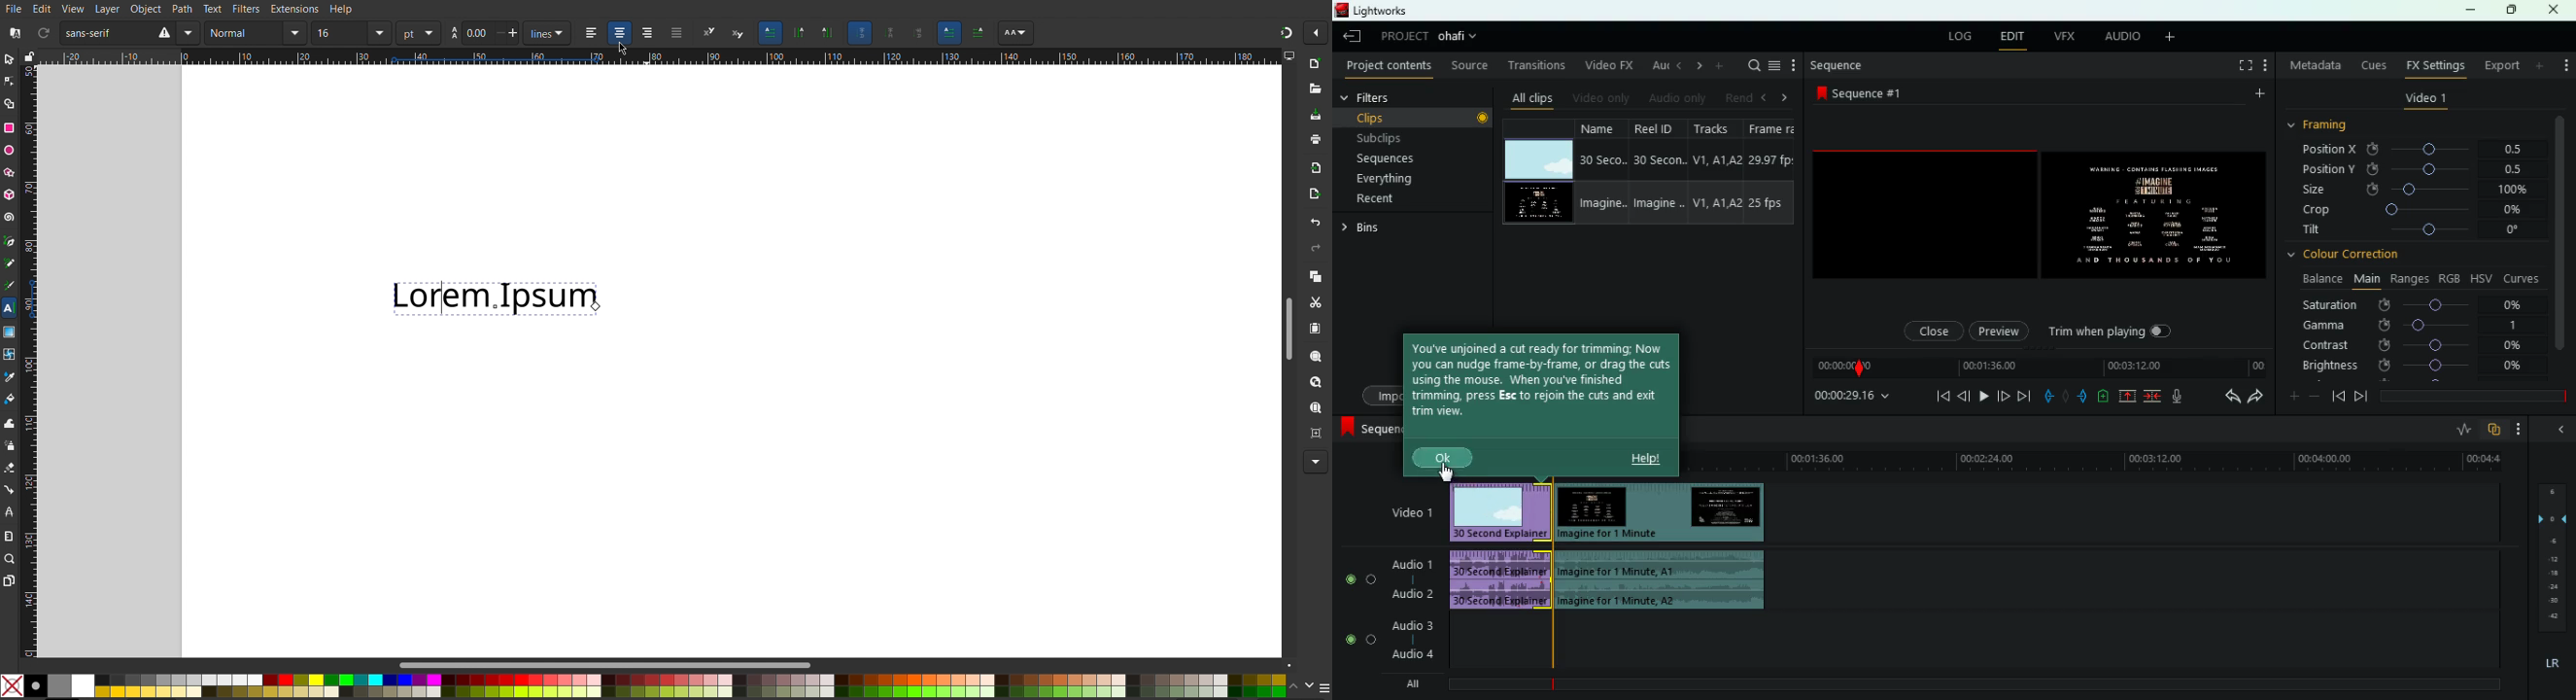  I want to click on Help, so click(344, 10).